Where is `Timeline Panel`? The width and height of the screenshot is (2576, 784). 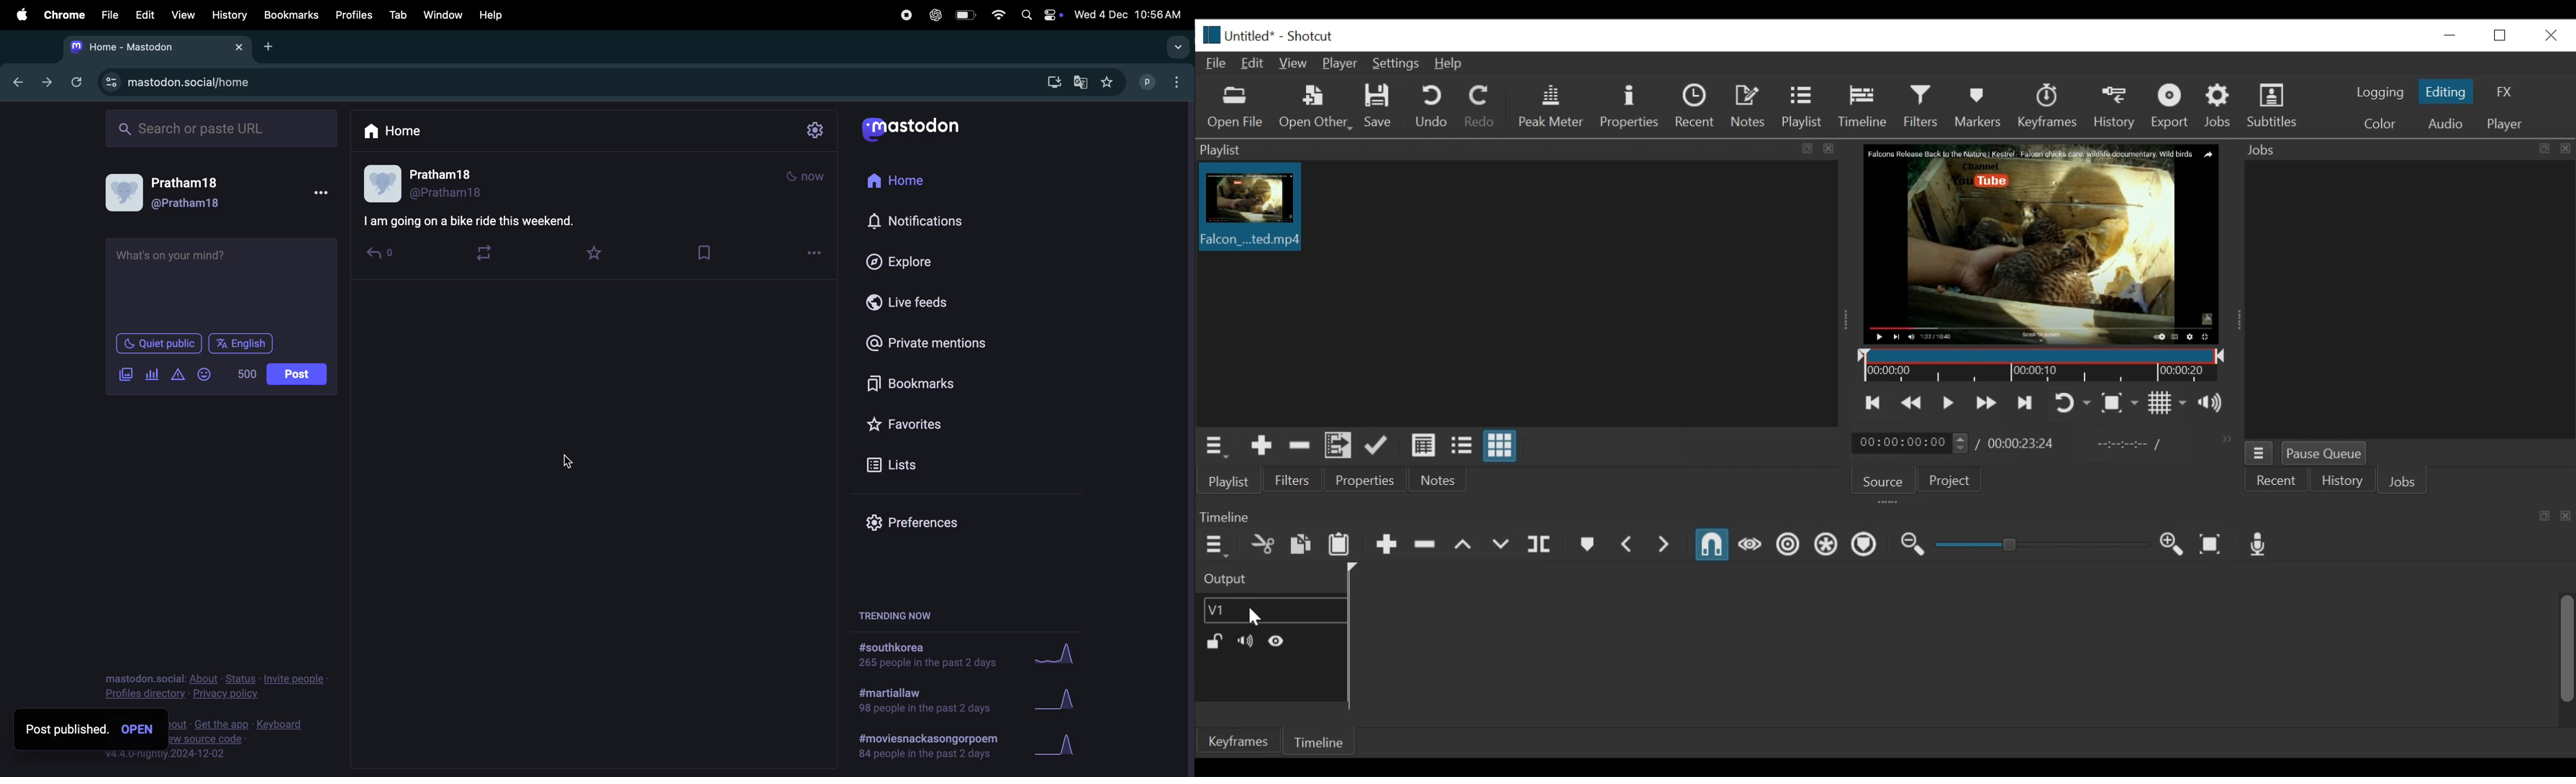 Timeline Panel is located at coordinates (1884, 518).